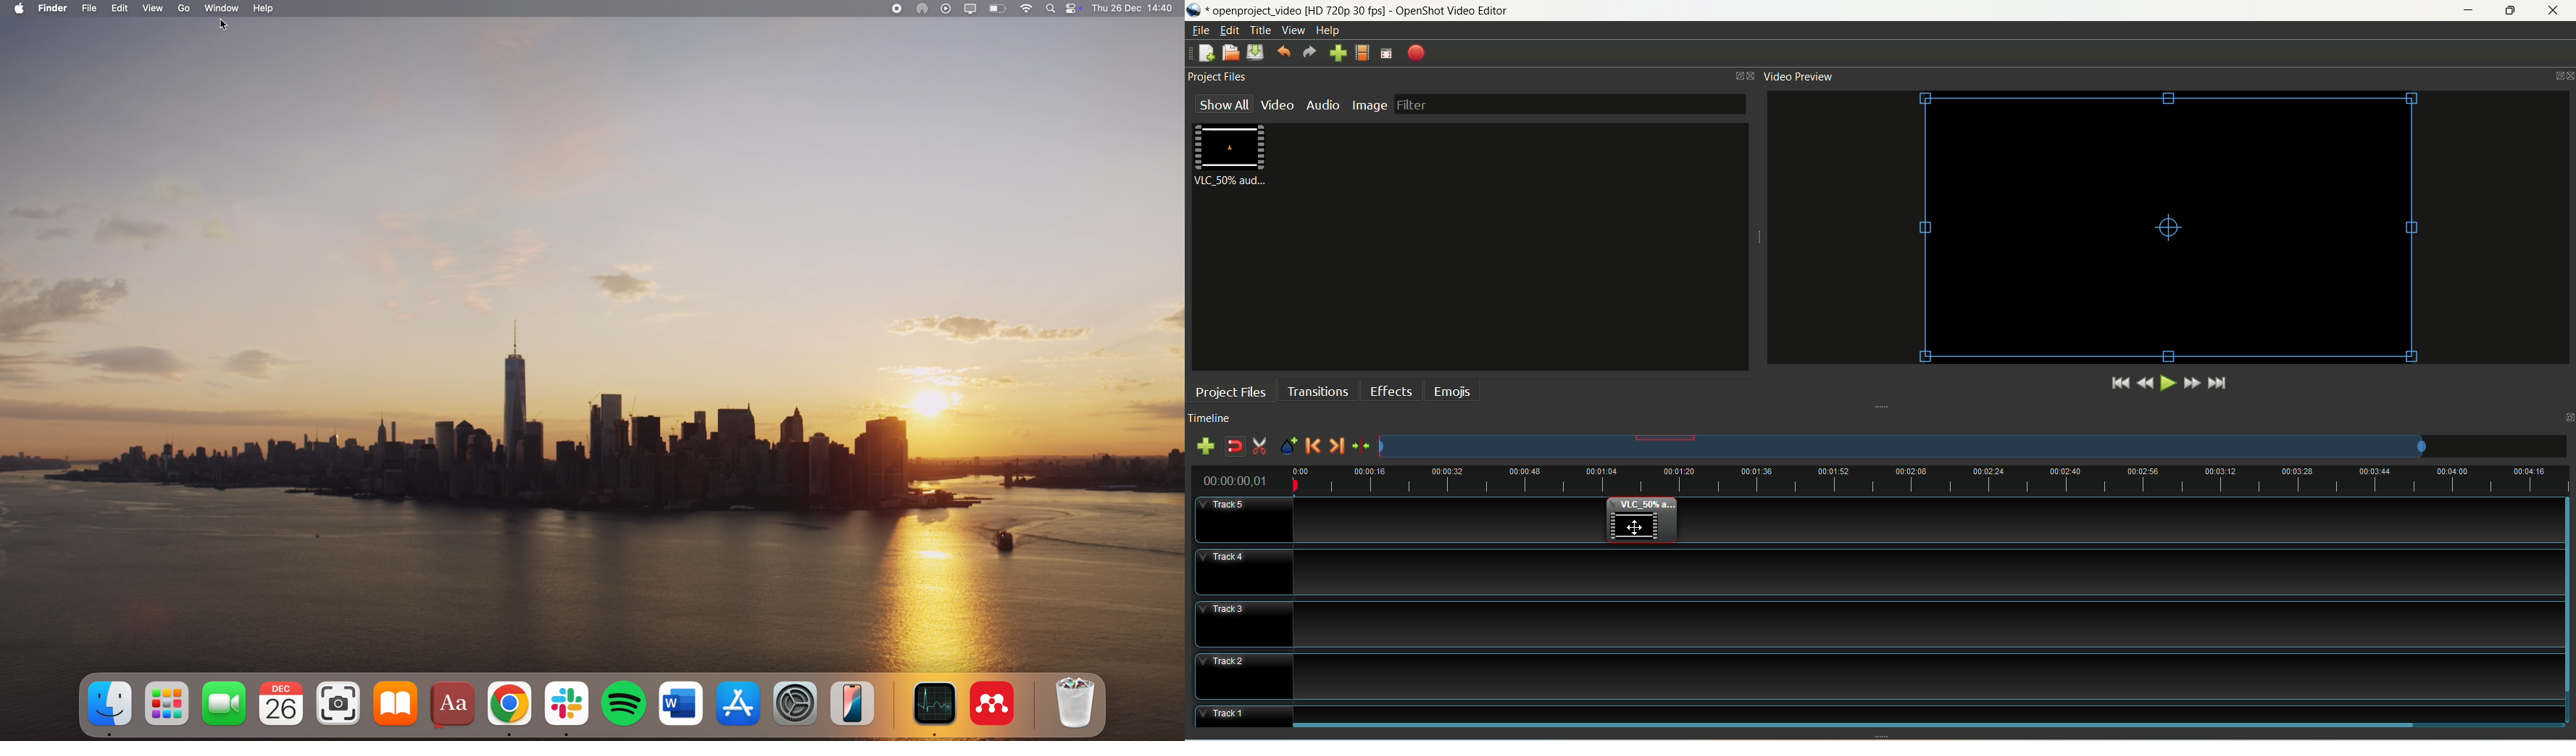  What do you see at coordinates (107, 702) in the screenshot?
I see `finder` at bounding box center [107, 702].